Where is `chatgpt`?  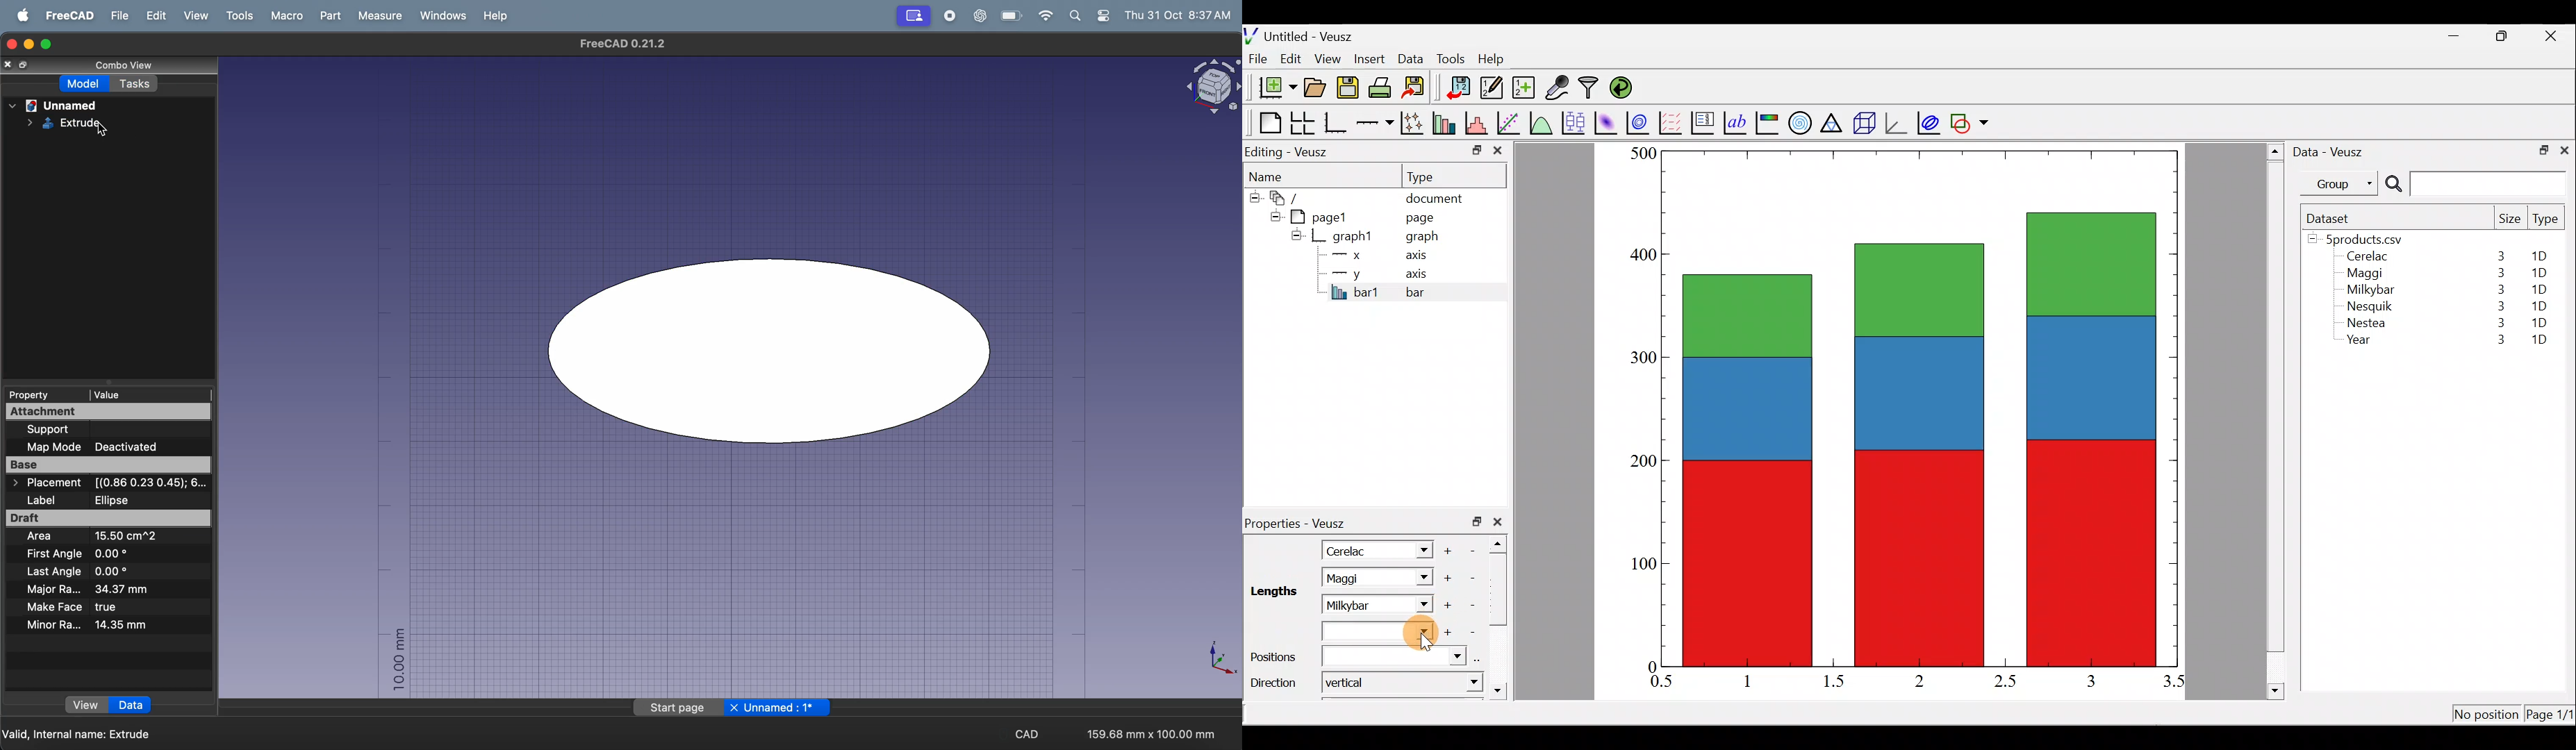
chatgpt is located at coordinates (976, 16).